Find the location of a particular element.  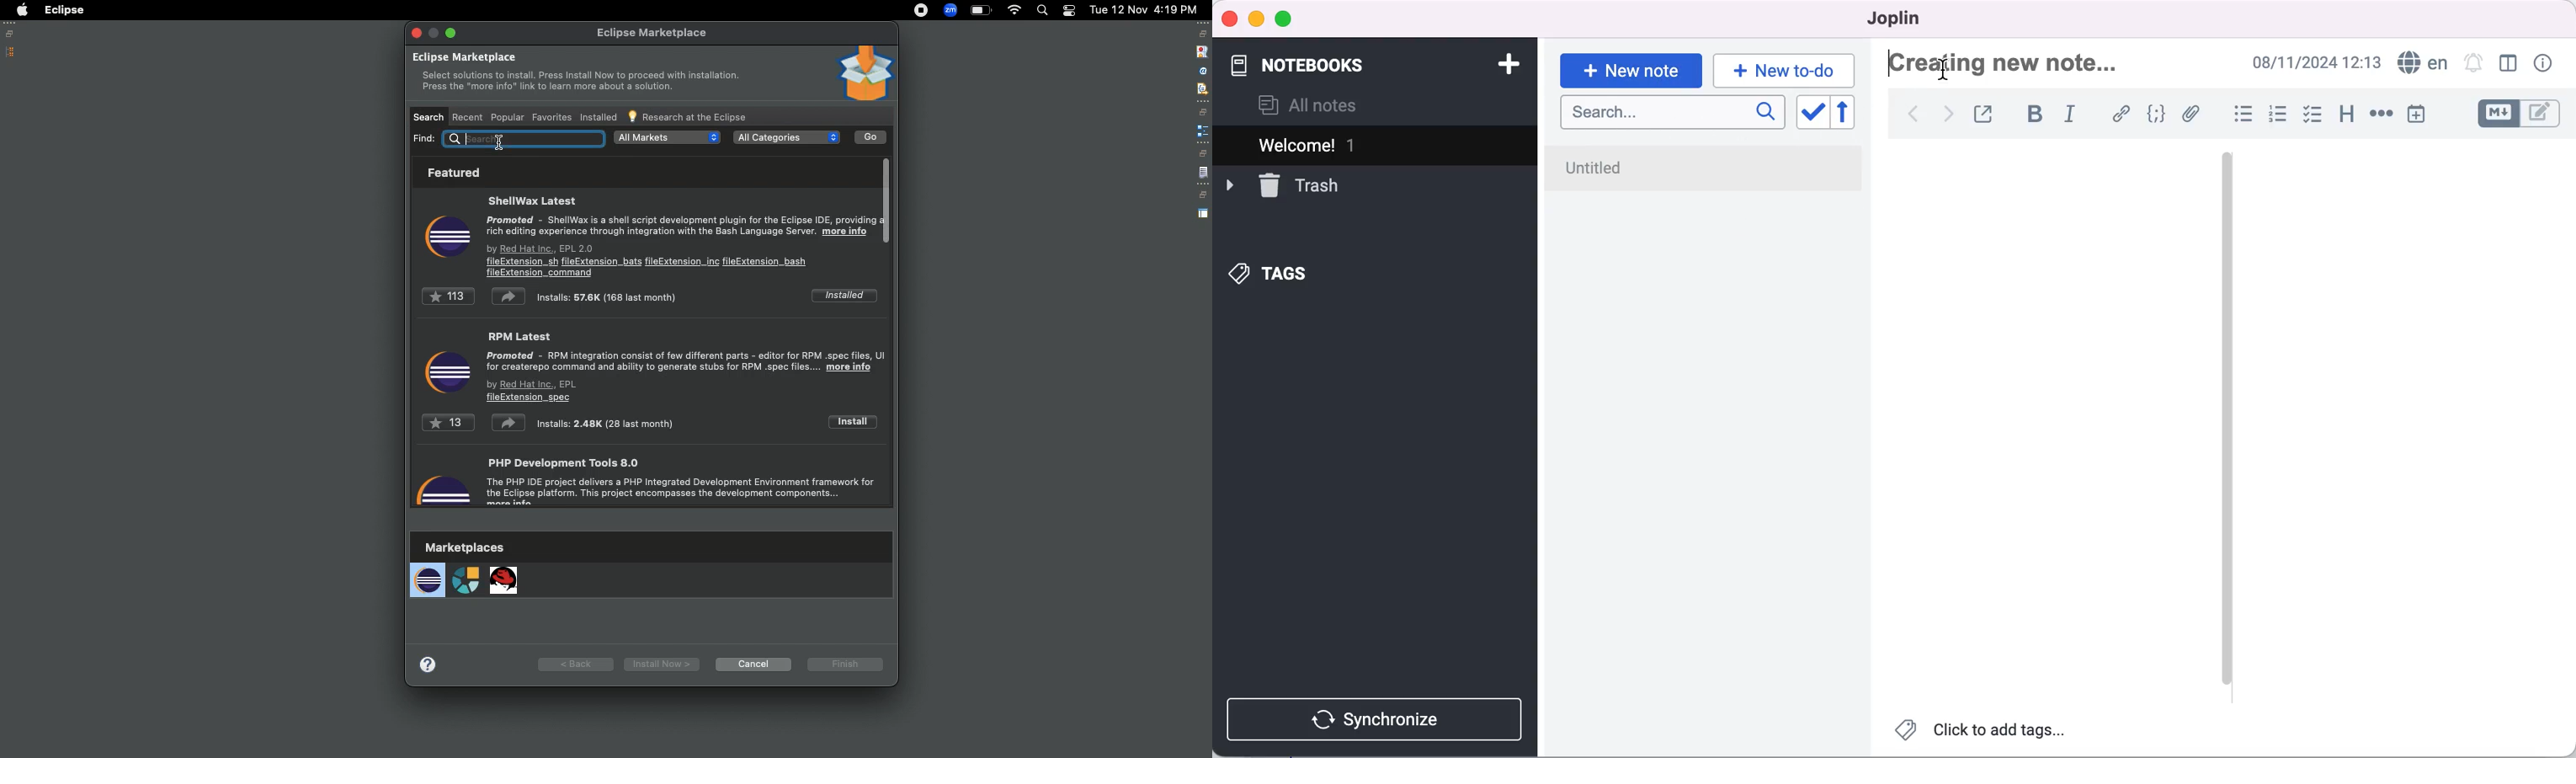

minimize is located at coordinates (1256, 19).